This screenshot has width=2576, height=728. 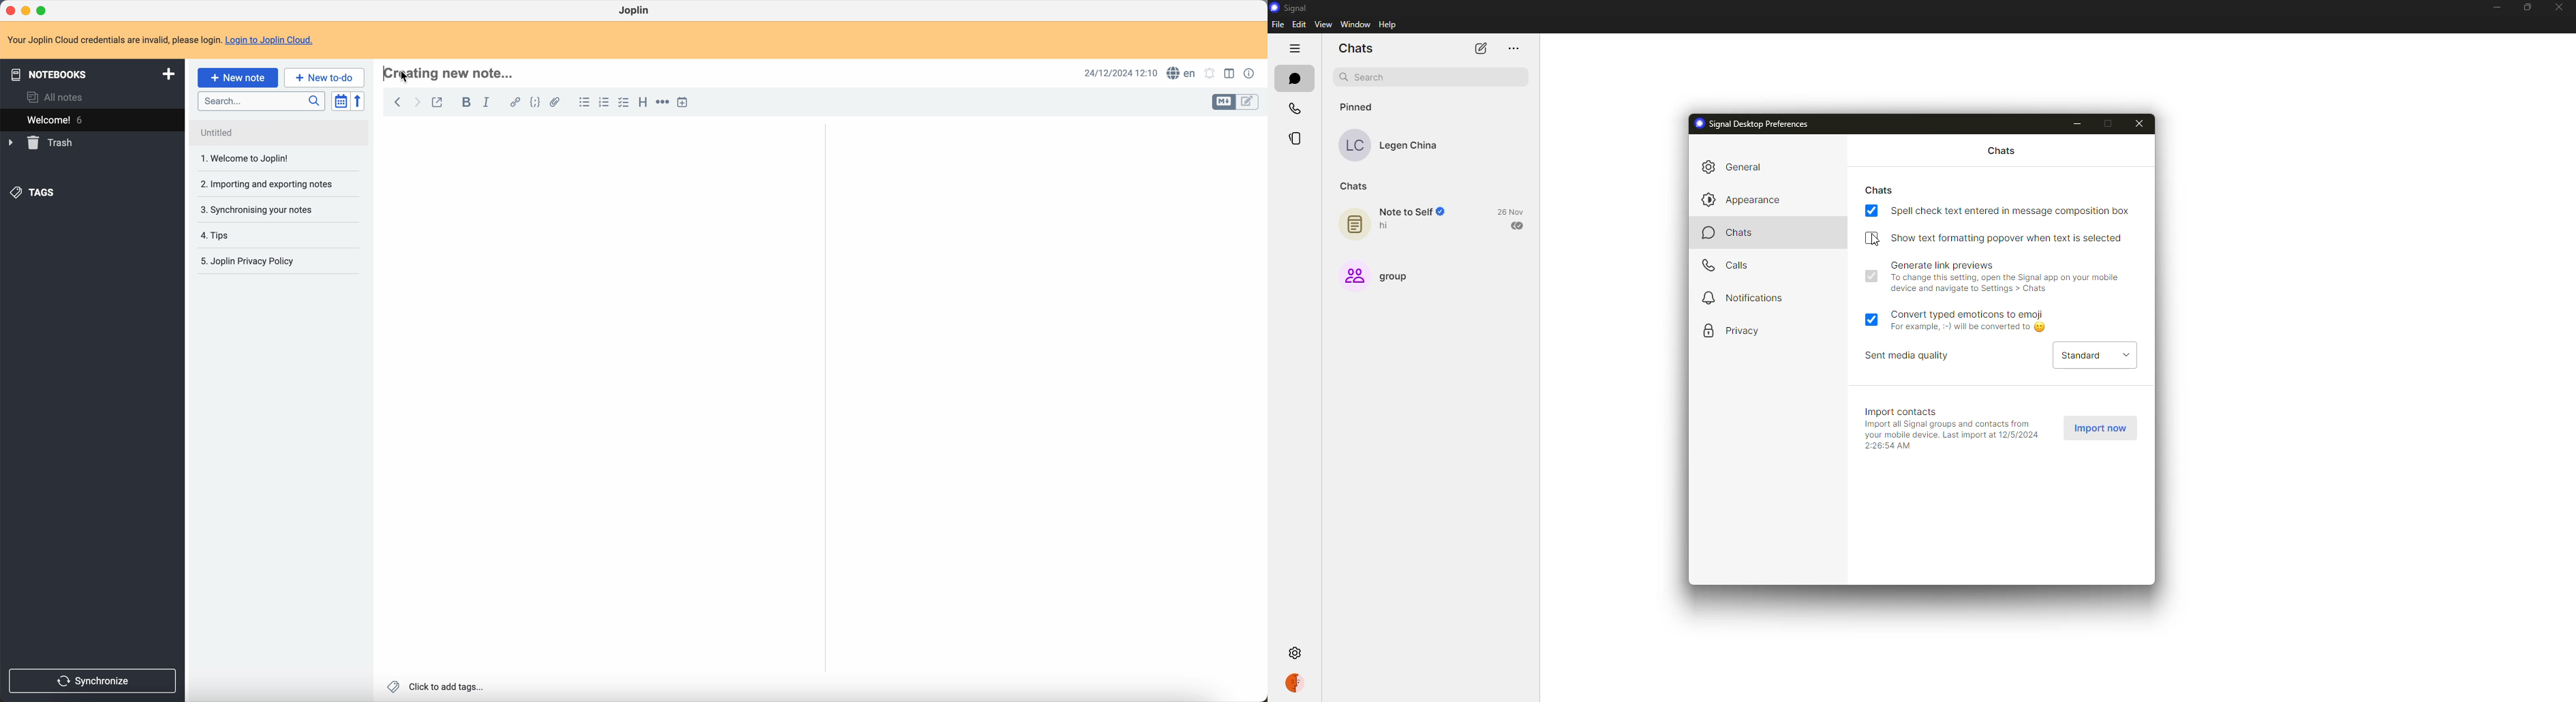 What do you see at coordinates (28, 11) in the screenshot?
I see `minimize` at bounding box center [28, 11].